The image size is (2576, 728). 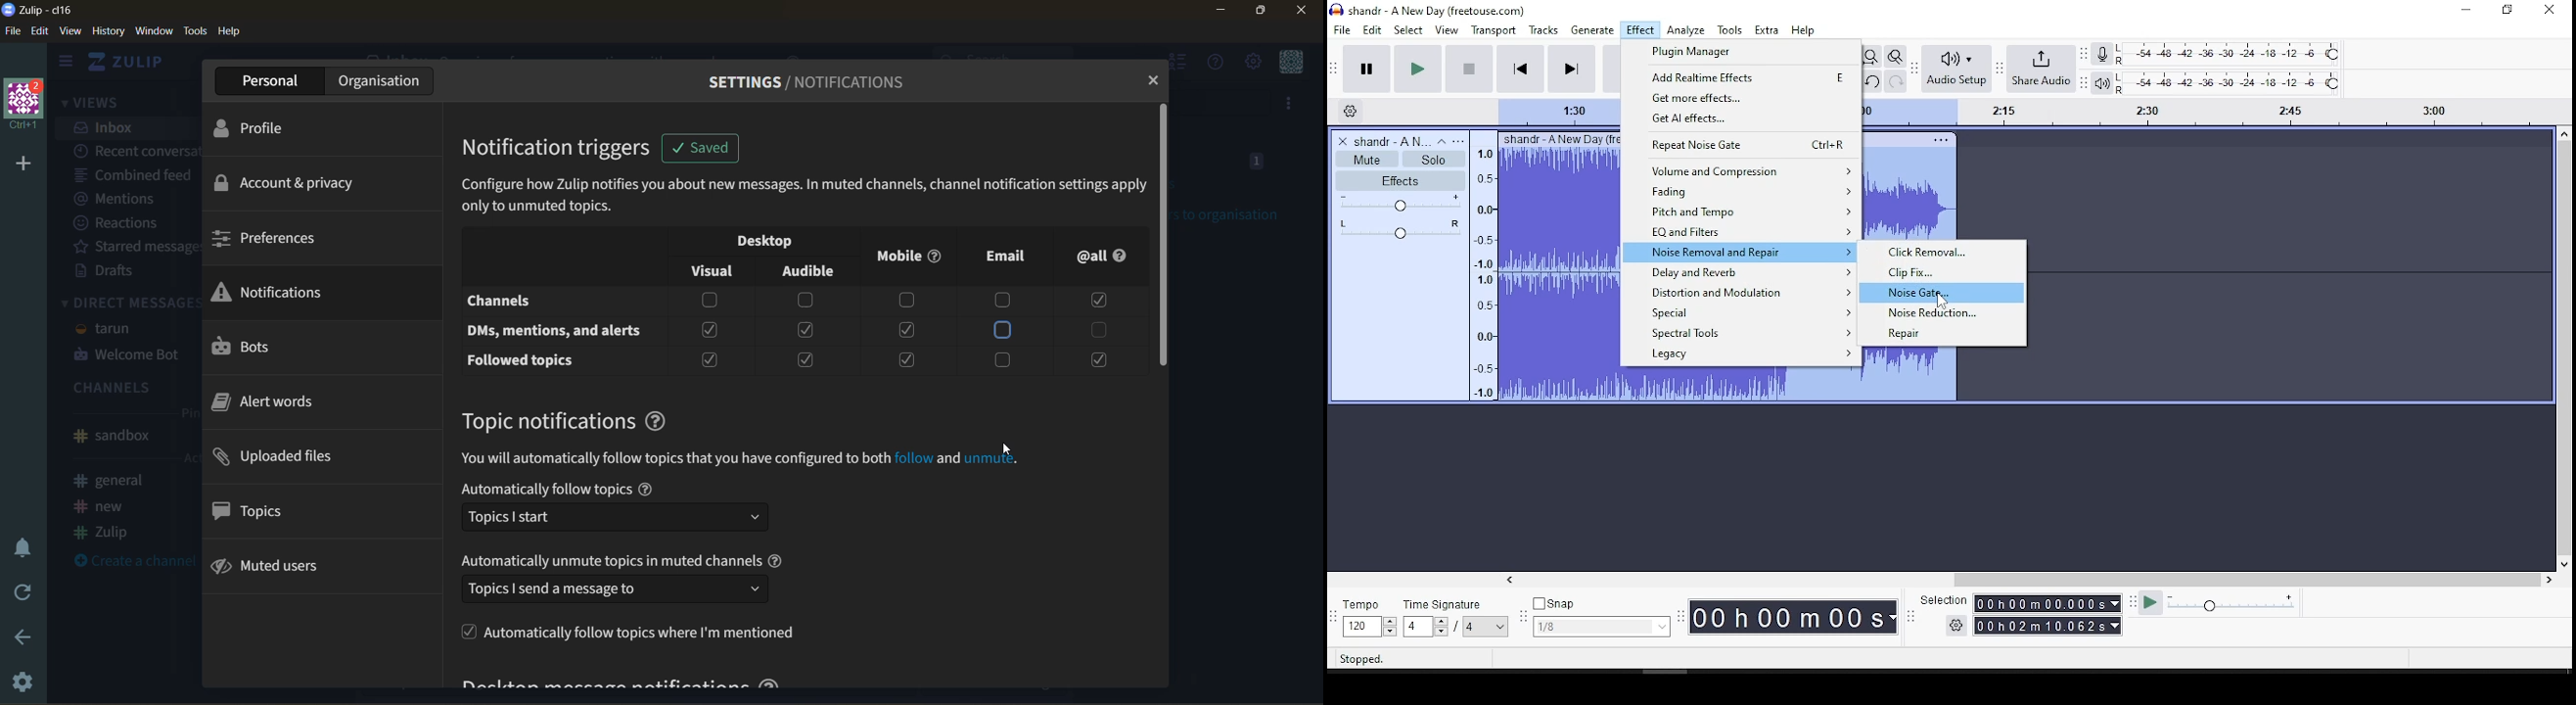 I want to click on visual, so click(x=715, y=268).